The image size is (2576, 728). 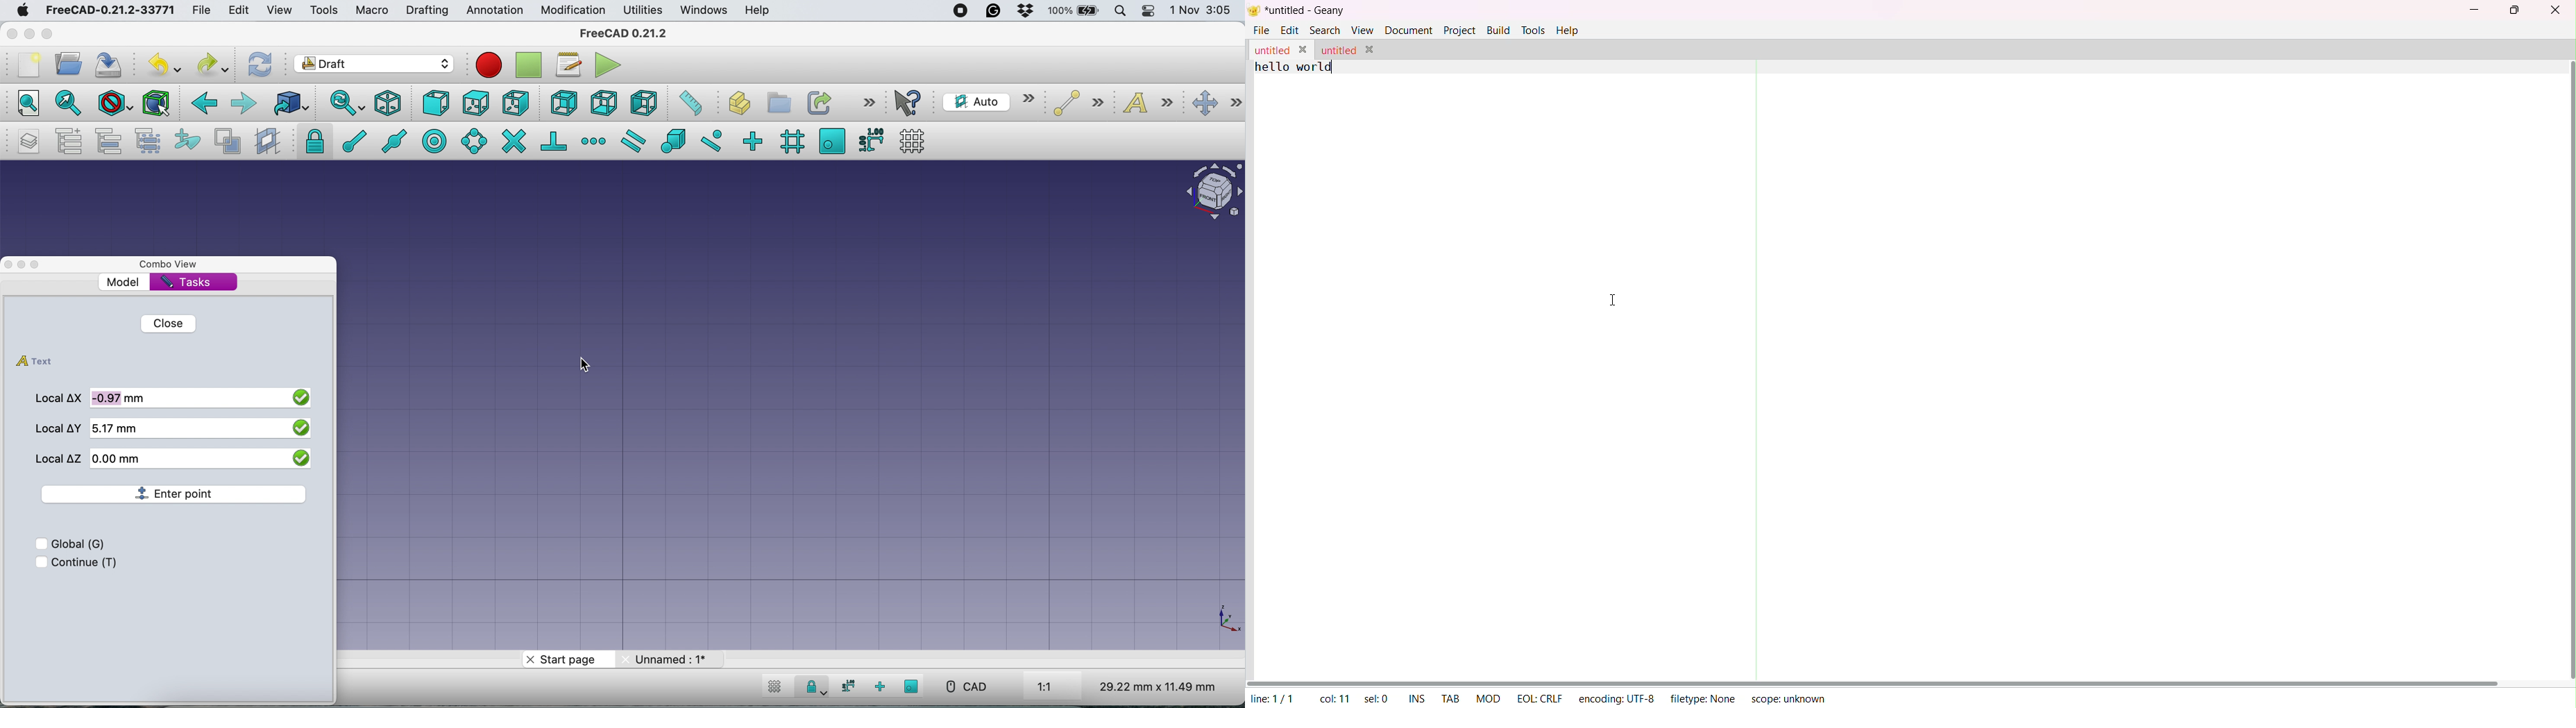 I want to click on cursor, so click(x=1612, y=301).